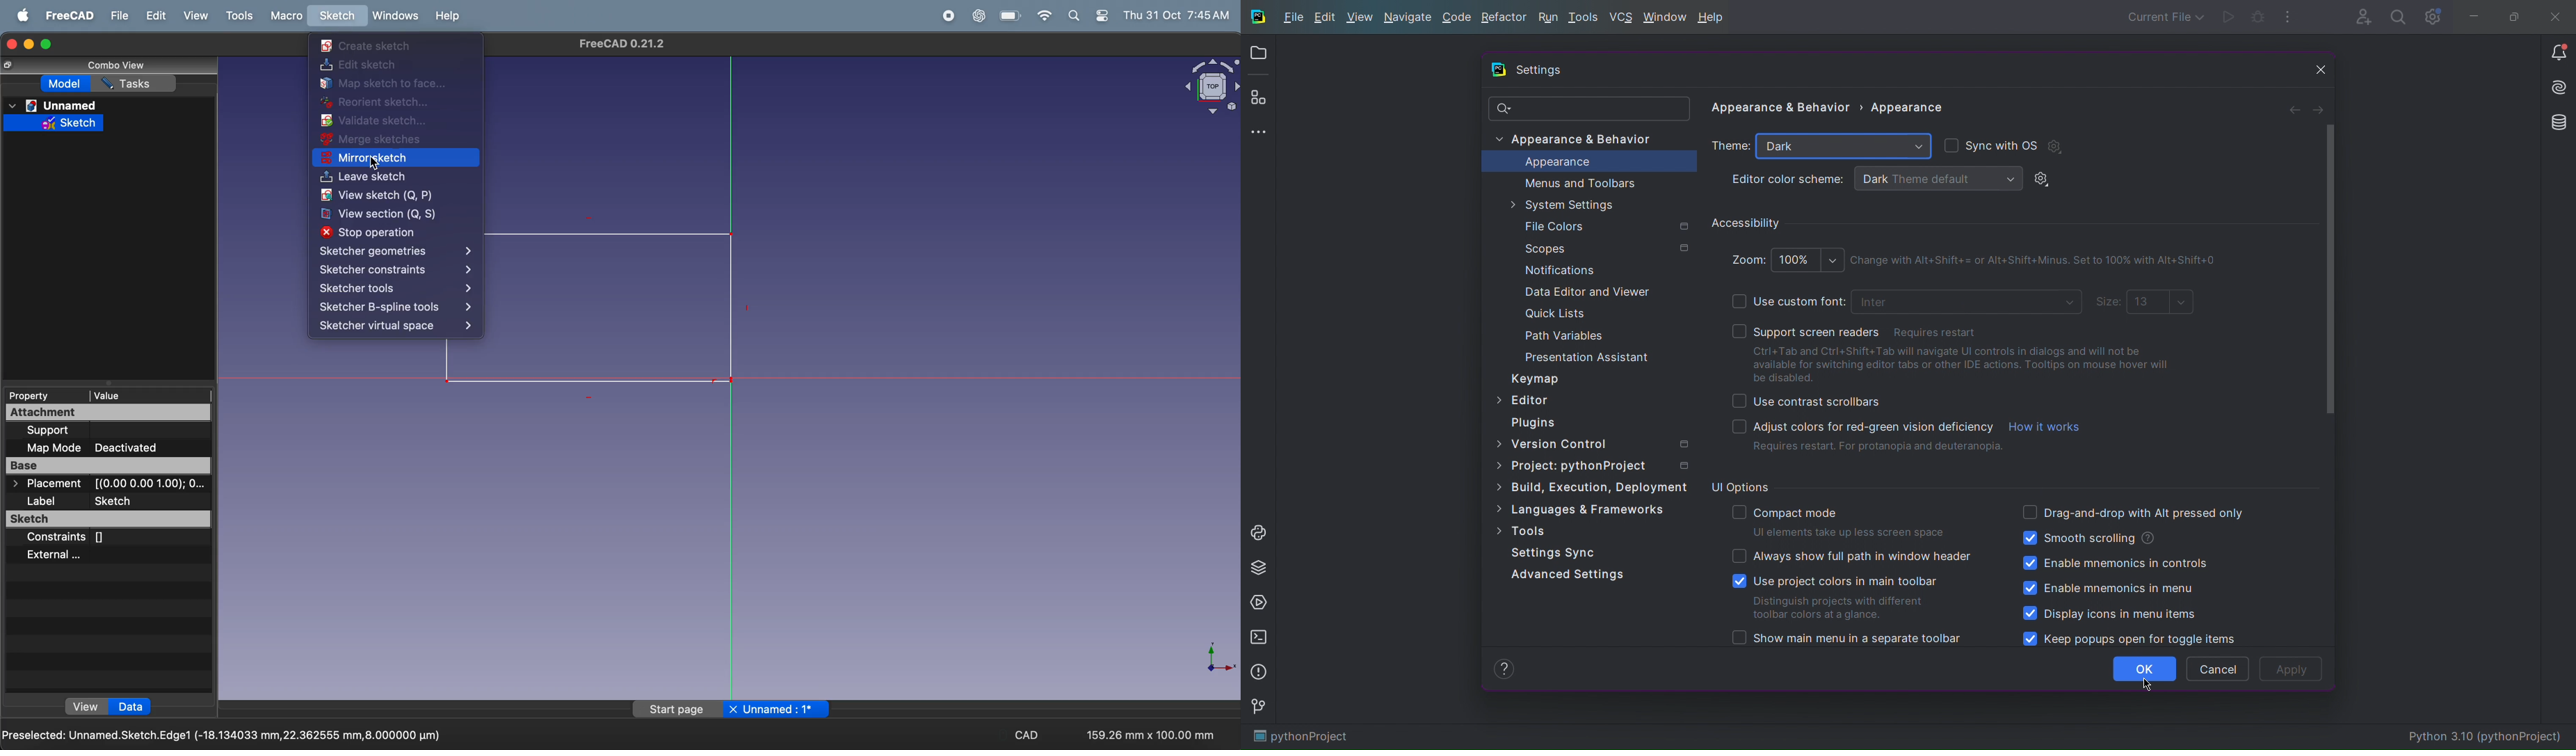 Image resolution: width=2576 pixels, height=756 pixels. I want to click on start page, so click(669, 710).